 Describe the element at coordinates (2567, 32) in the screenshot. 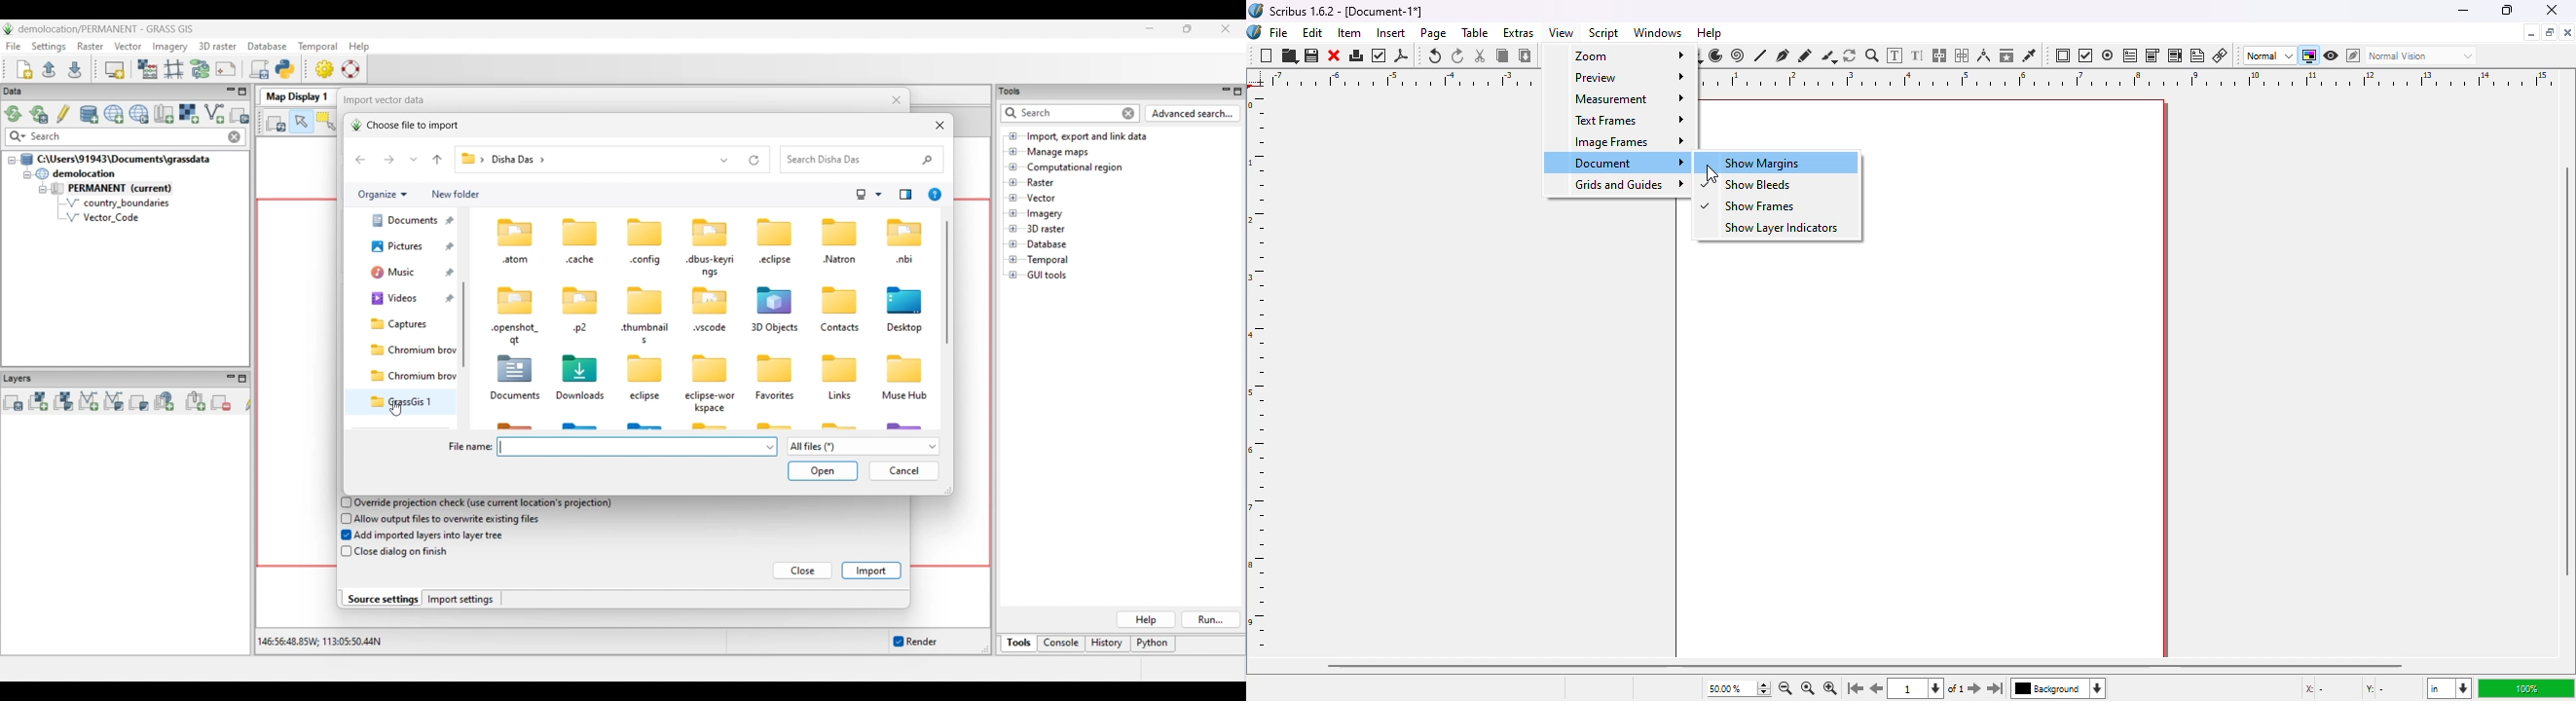

I see `close` at that location.